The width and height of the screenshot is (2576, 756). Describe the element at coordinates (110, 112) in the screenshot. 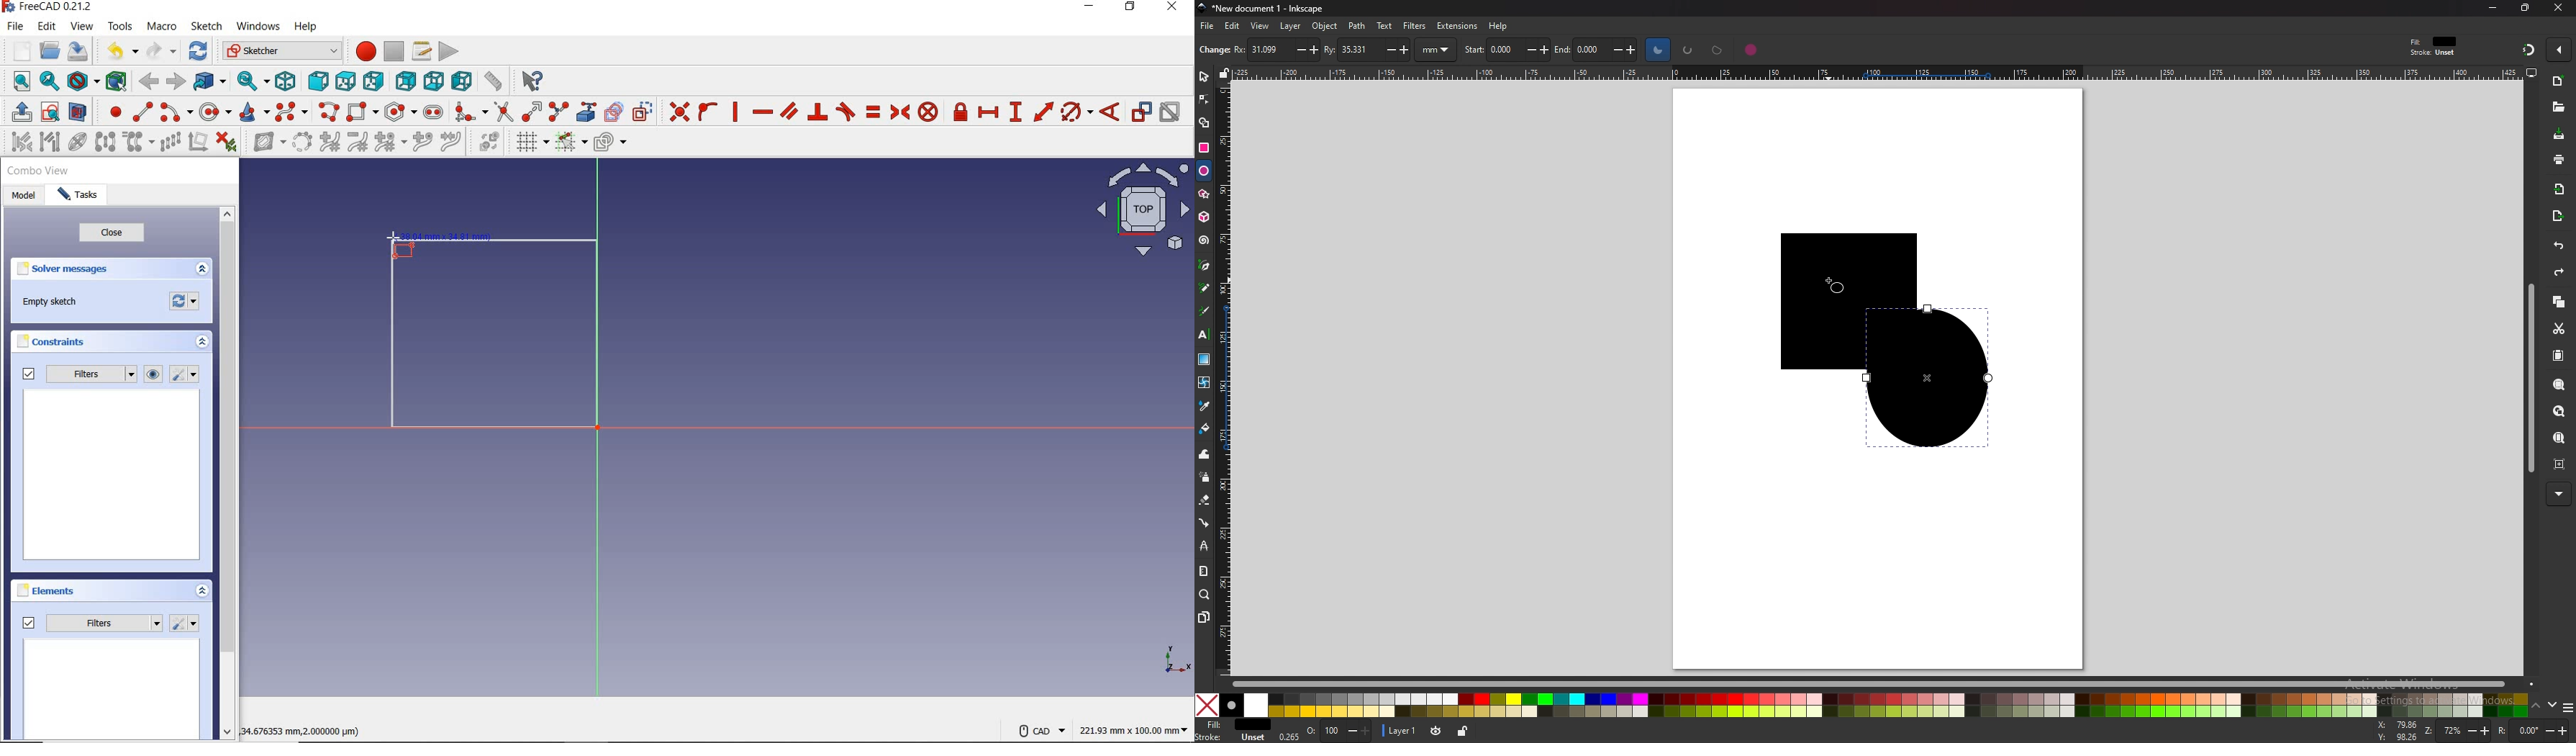

I see `create point` at that location.